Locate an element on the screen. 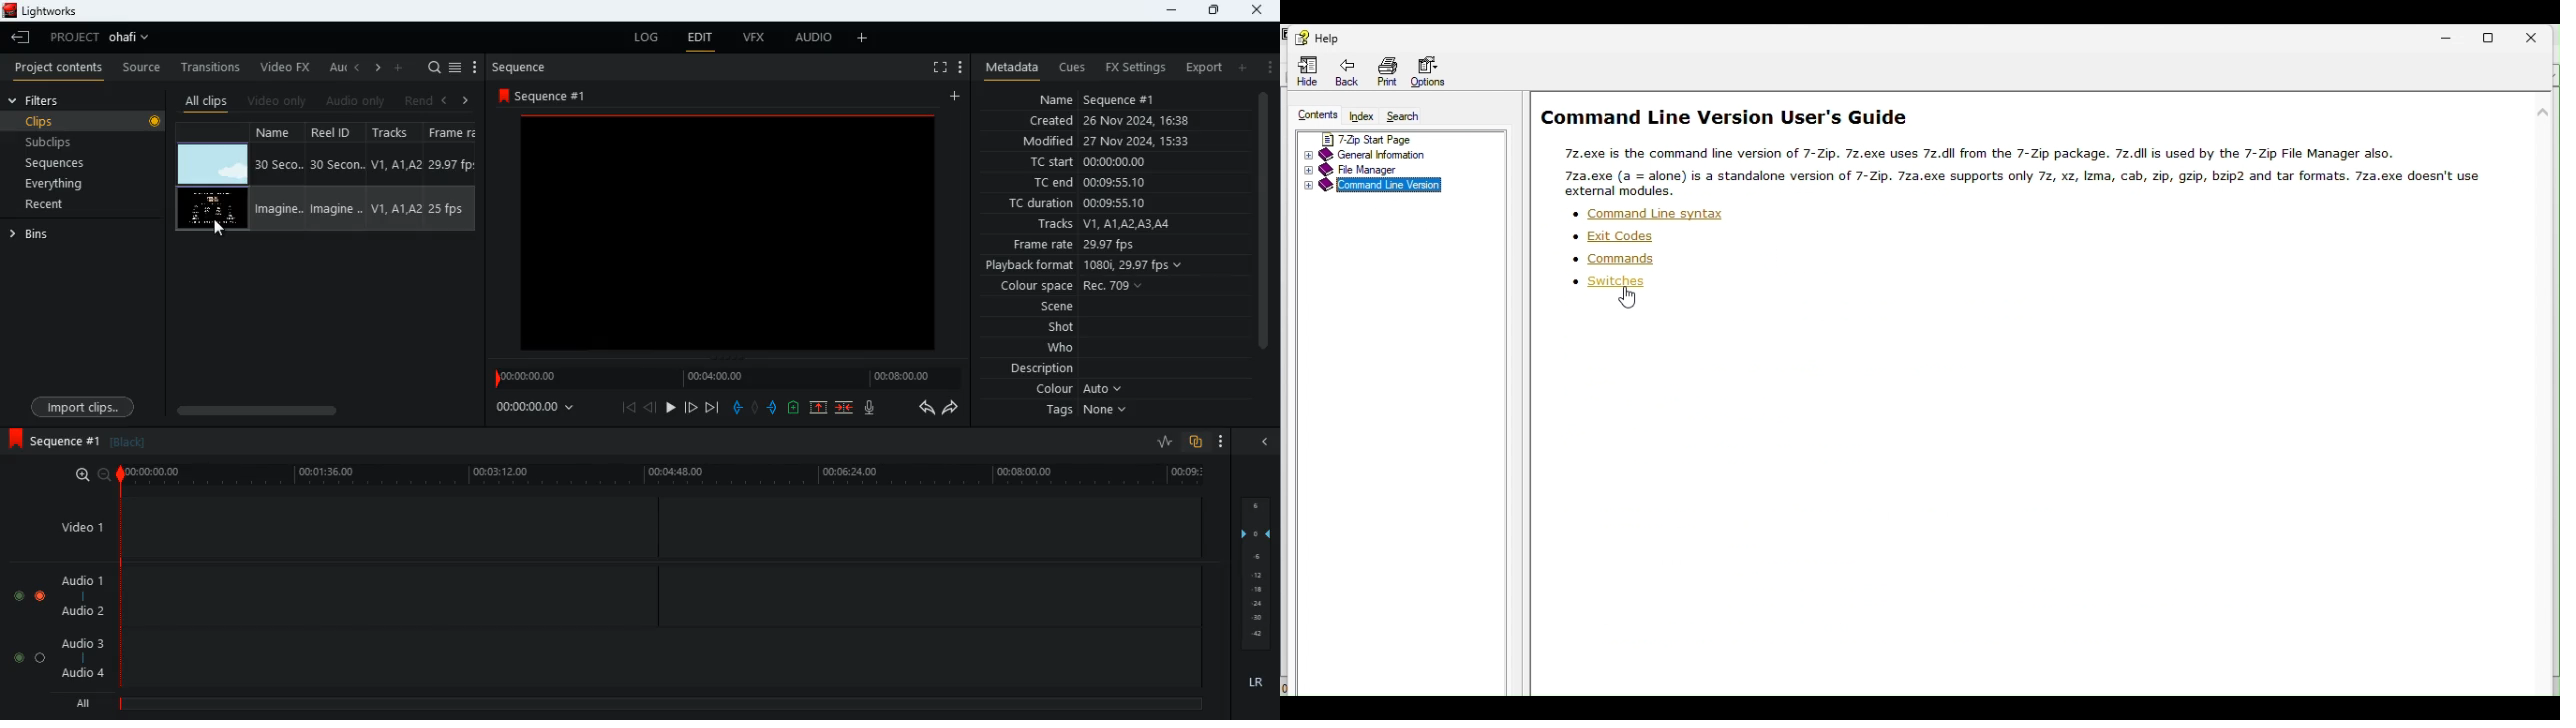  who is located at coordinates (1065, 347).